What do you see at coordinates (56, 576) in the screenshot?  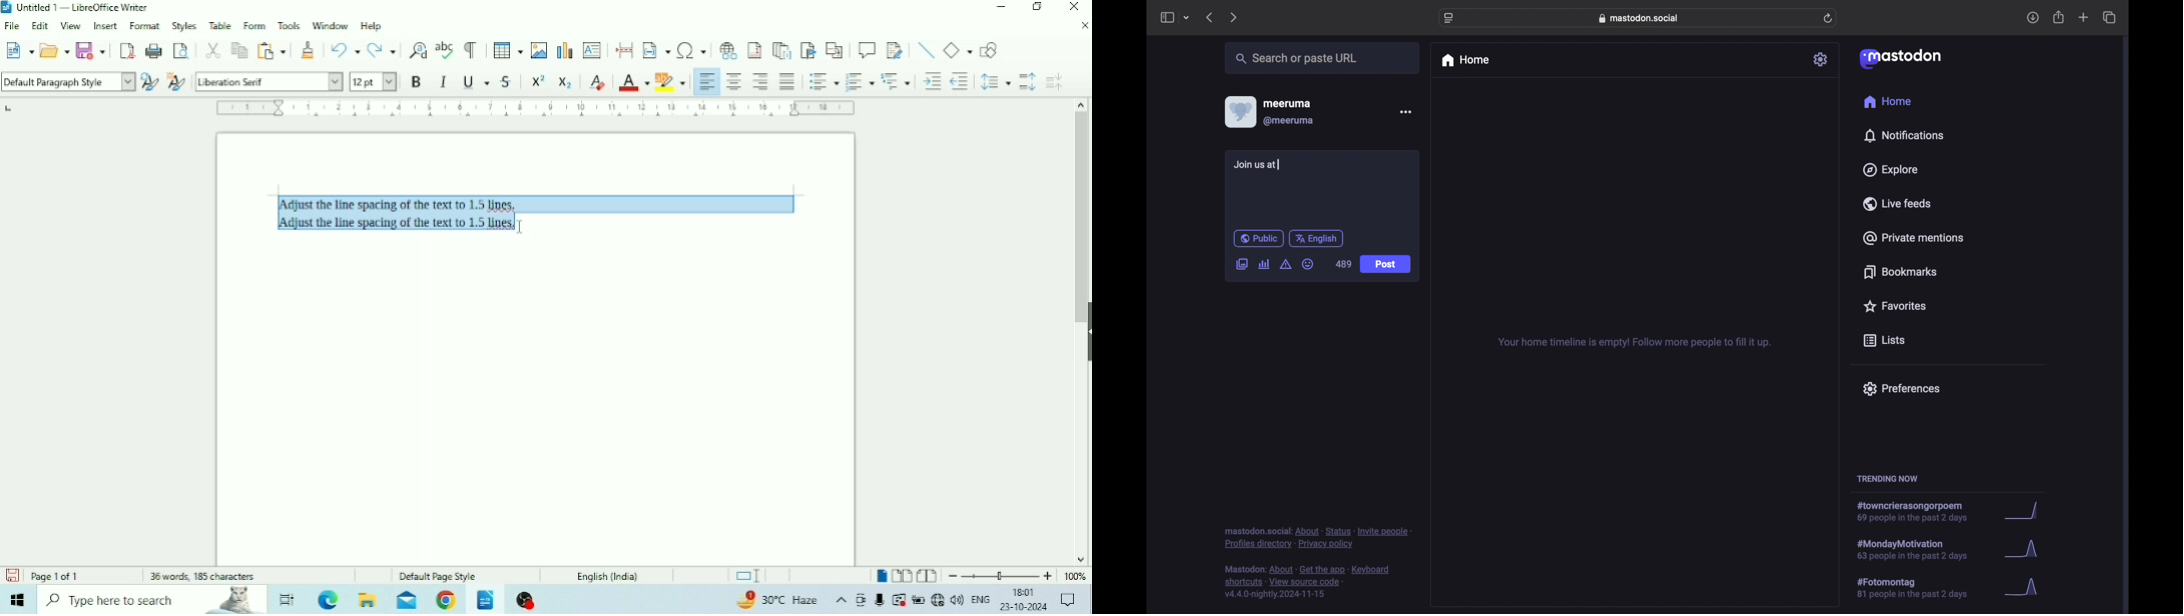 I see `Page number` at bounding box center [56, 576].